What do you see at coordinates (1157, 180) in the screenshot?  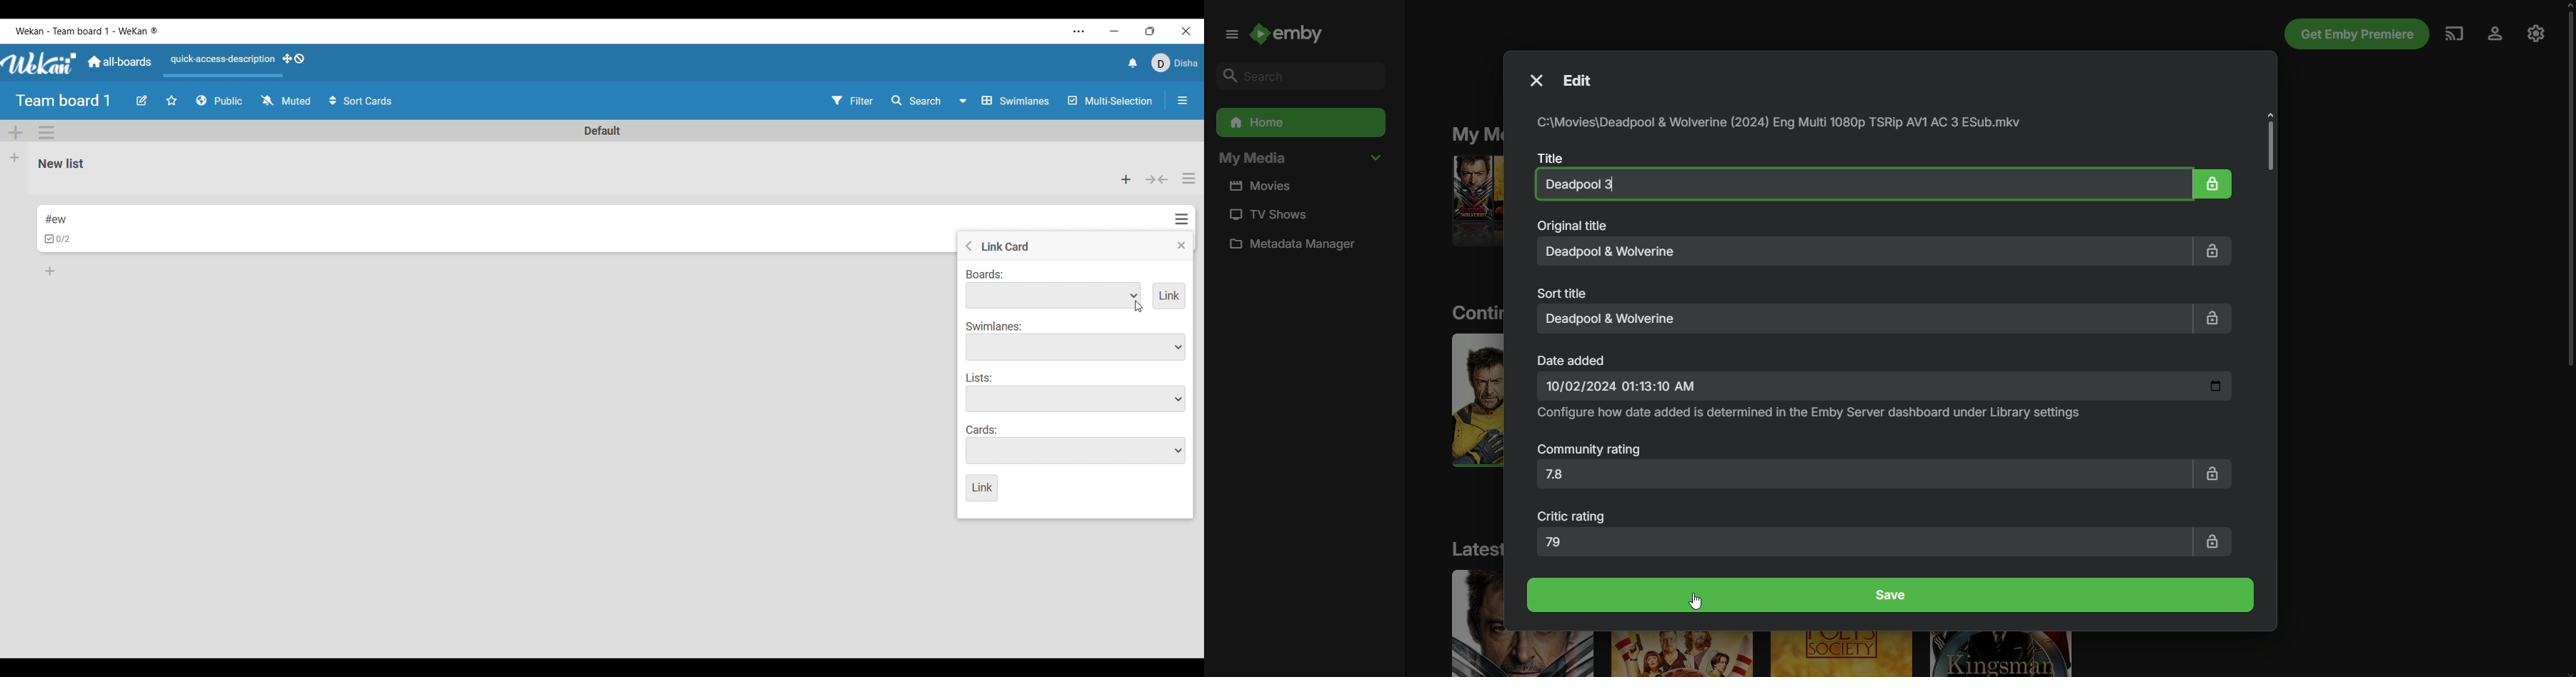 I see `Collapse` at bounding box center [1157, 180].